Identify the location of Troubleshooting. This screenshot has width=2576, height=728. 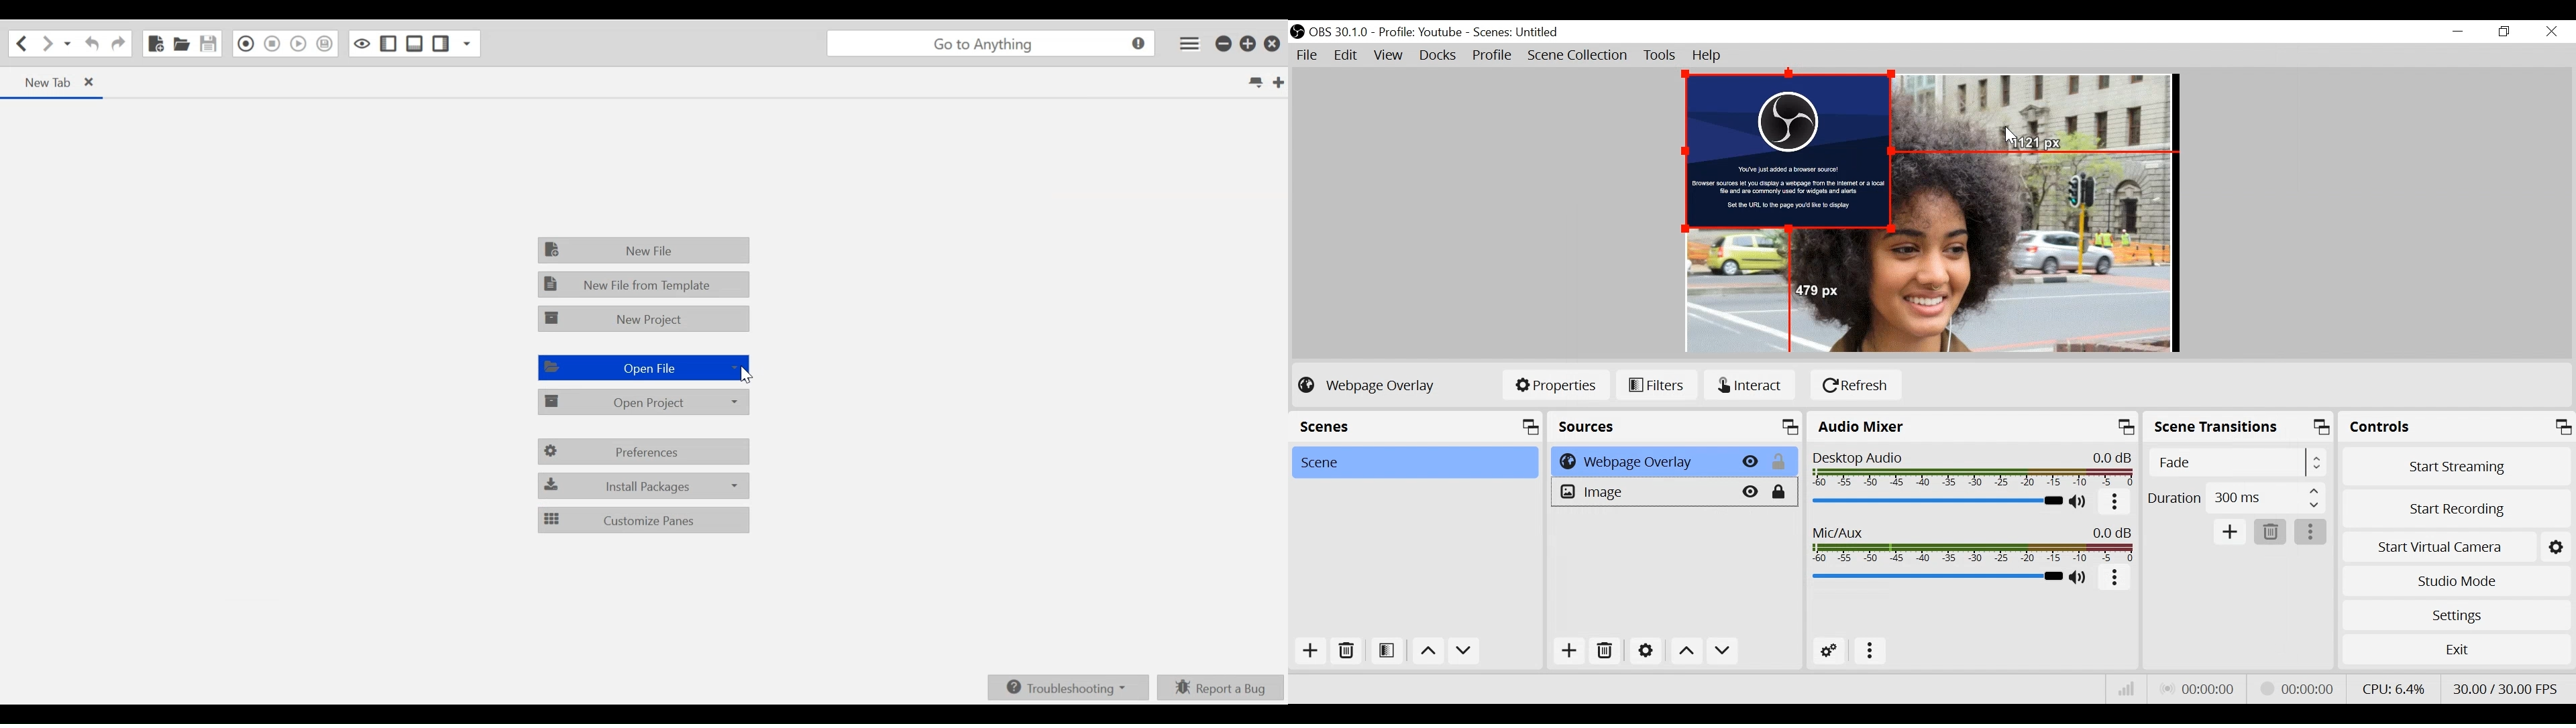
(1069, 688).